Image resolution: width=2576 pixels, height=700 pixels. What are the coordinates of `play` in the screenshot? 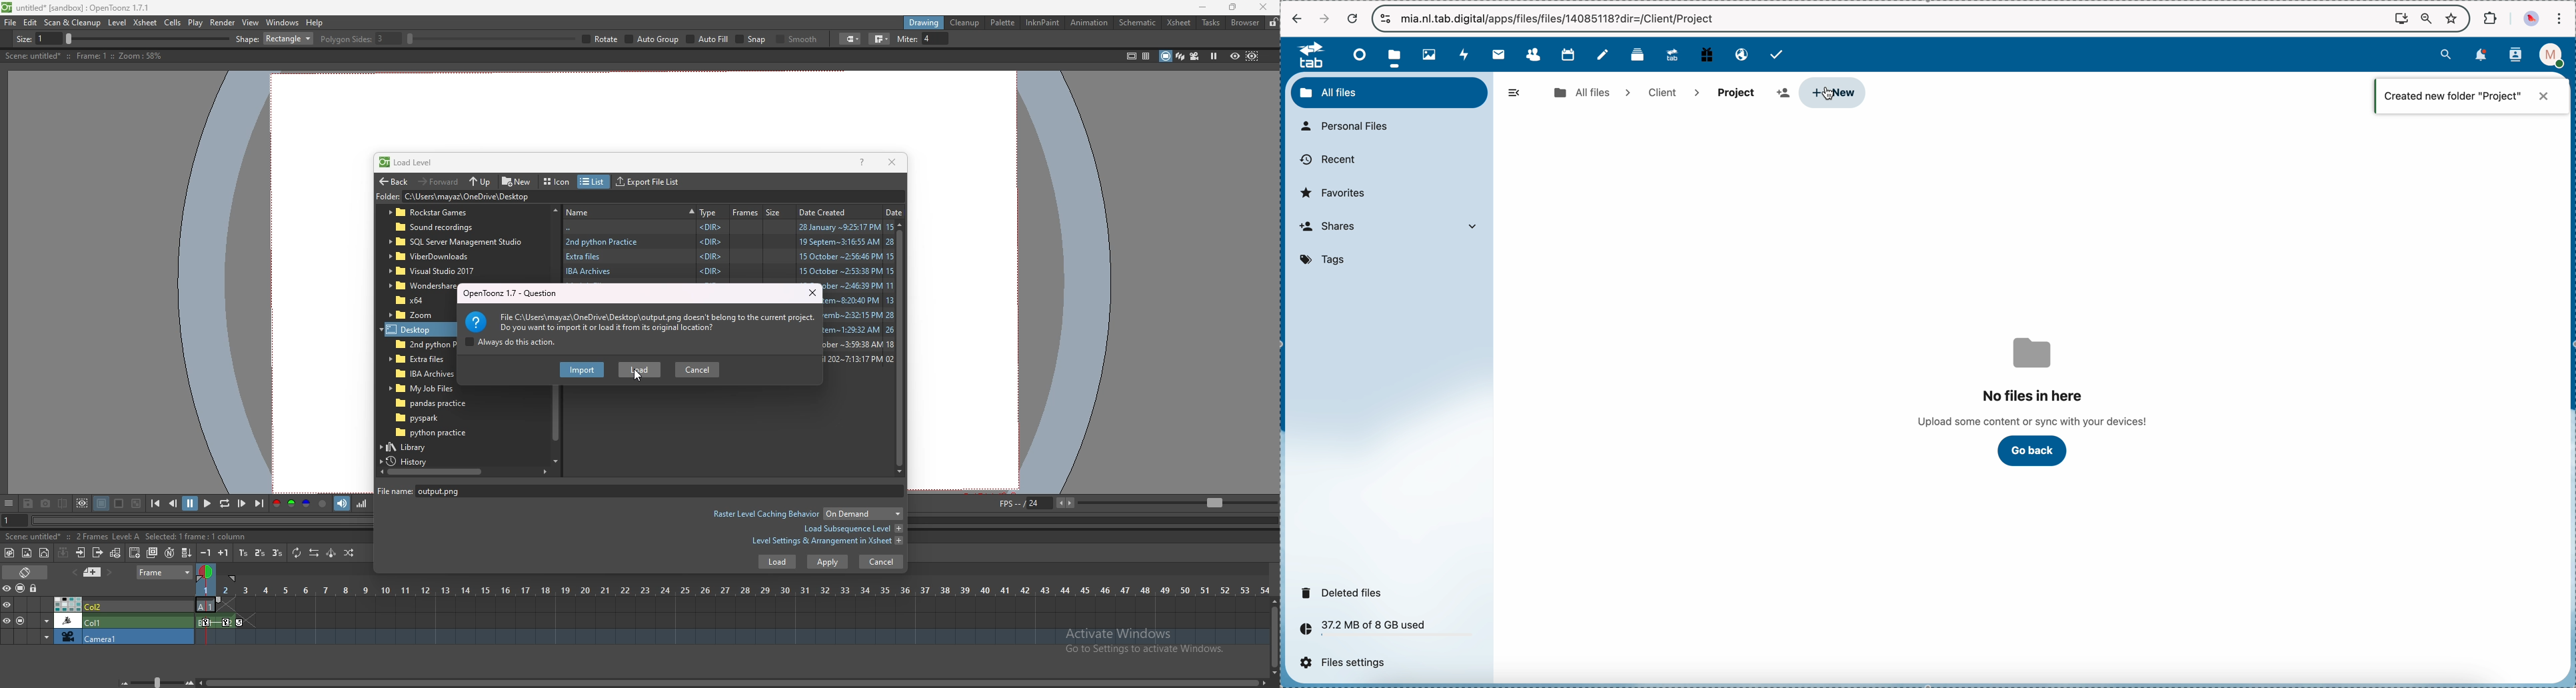 It's located at (196, 23).